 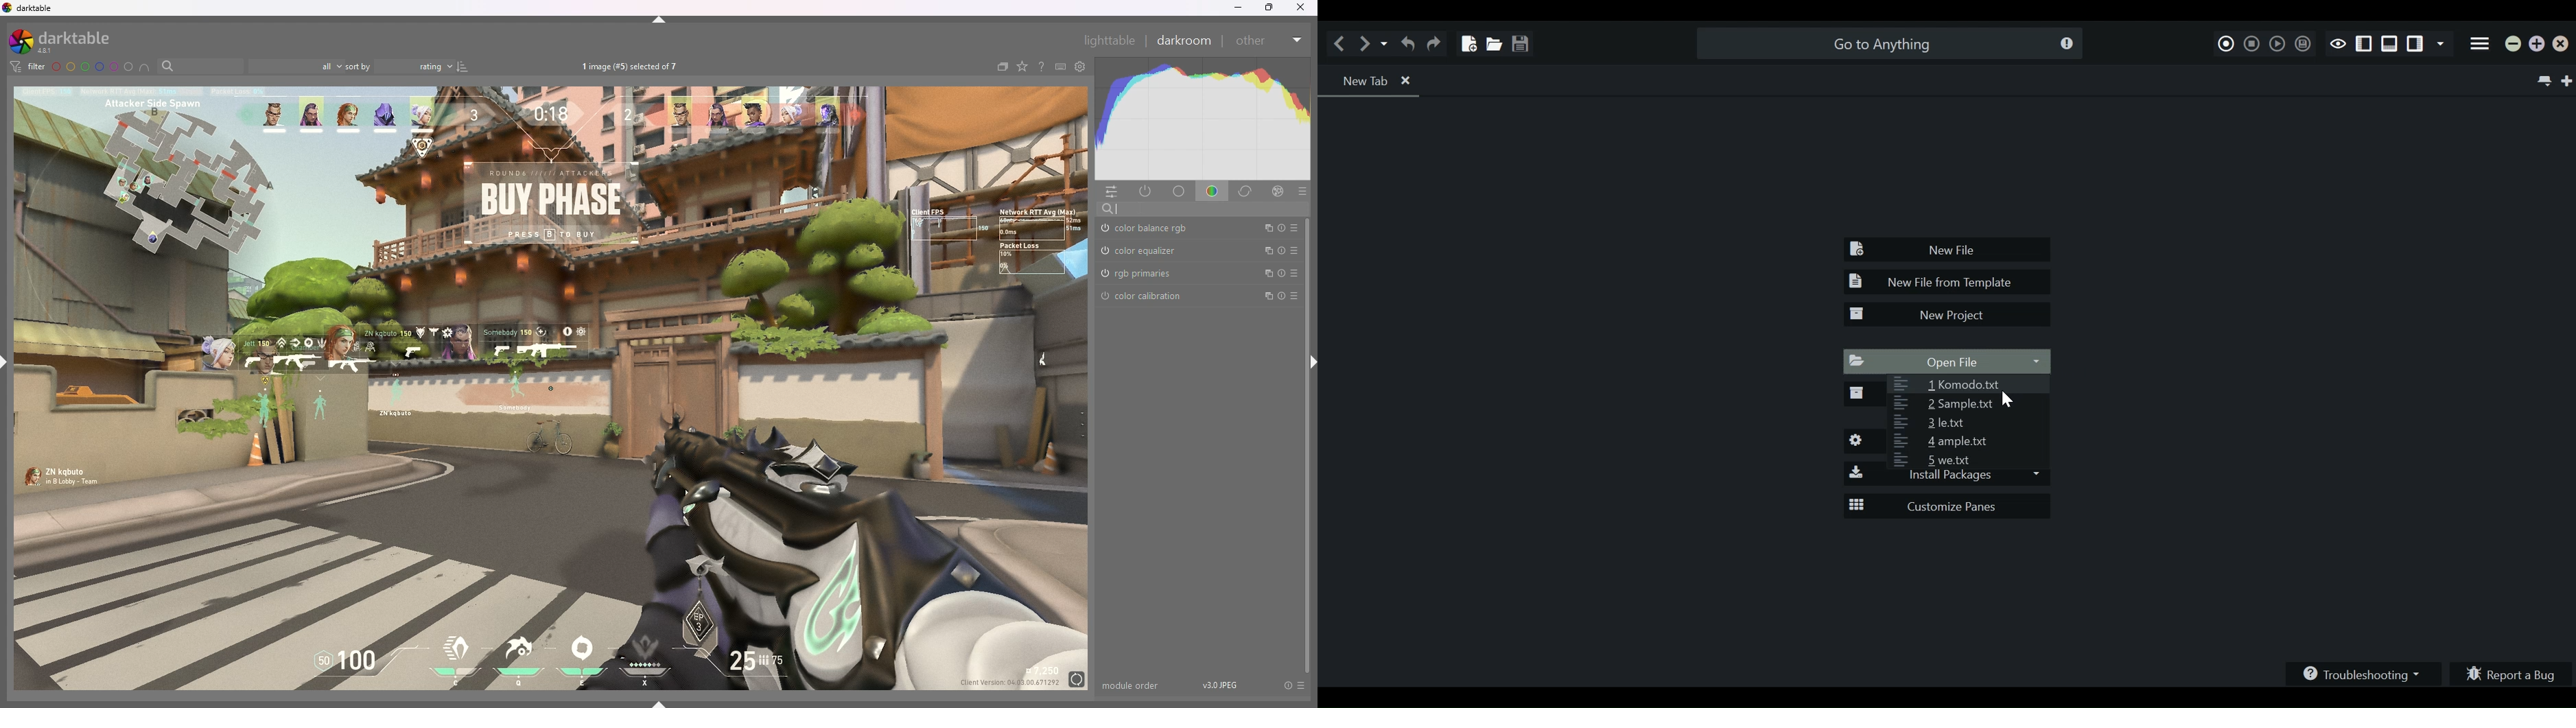 What do you see at coordinates (1022, 67) in the screenshot?
I see `change type of overlays` at bounding box center [1022, 67].